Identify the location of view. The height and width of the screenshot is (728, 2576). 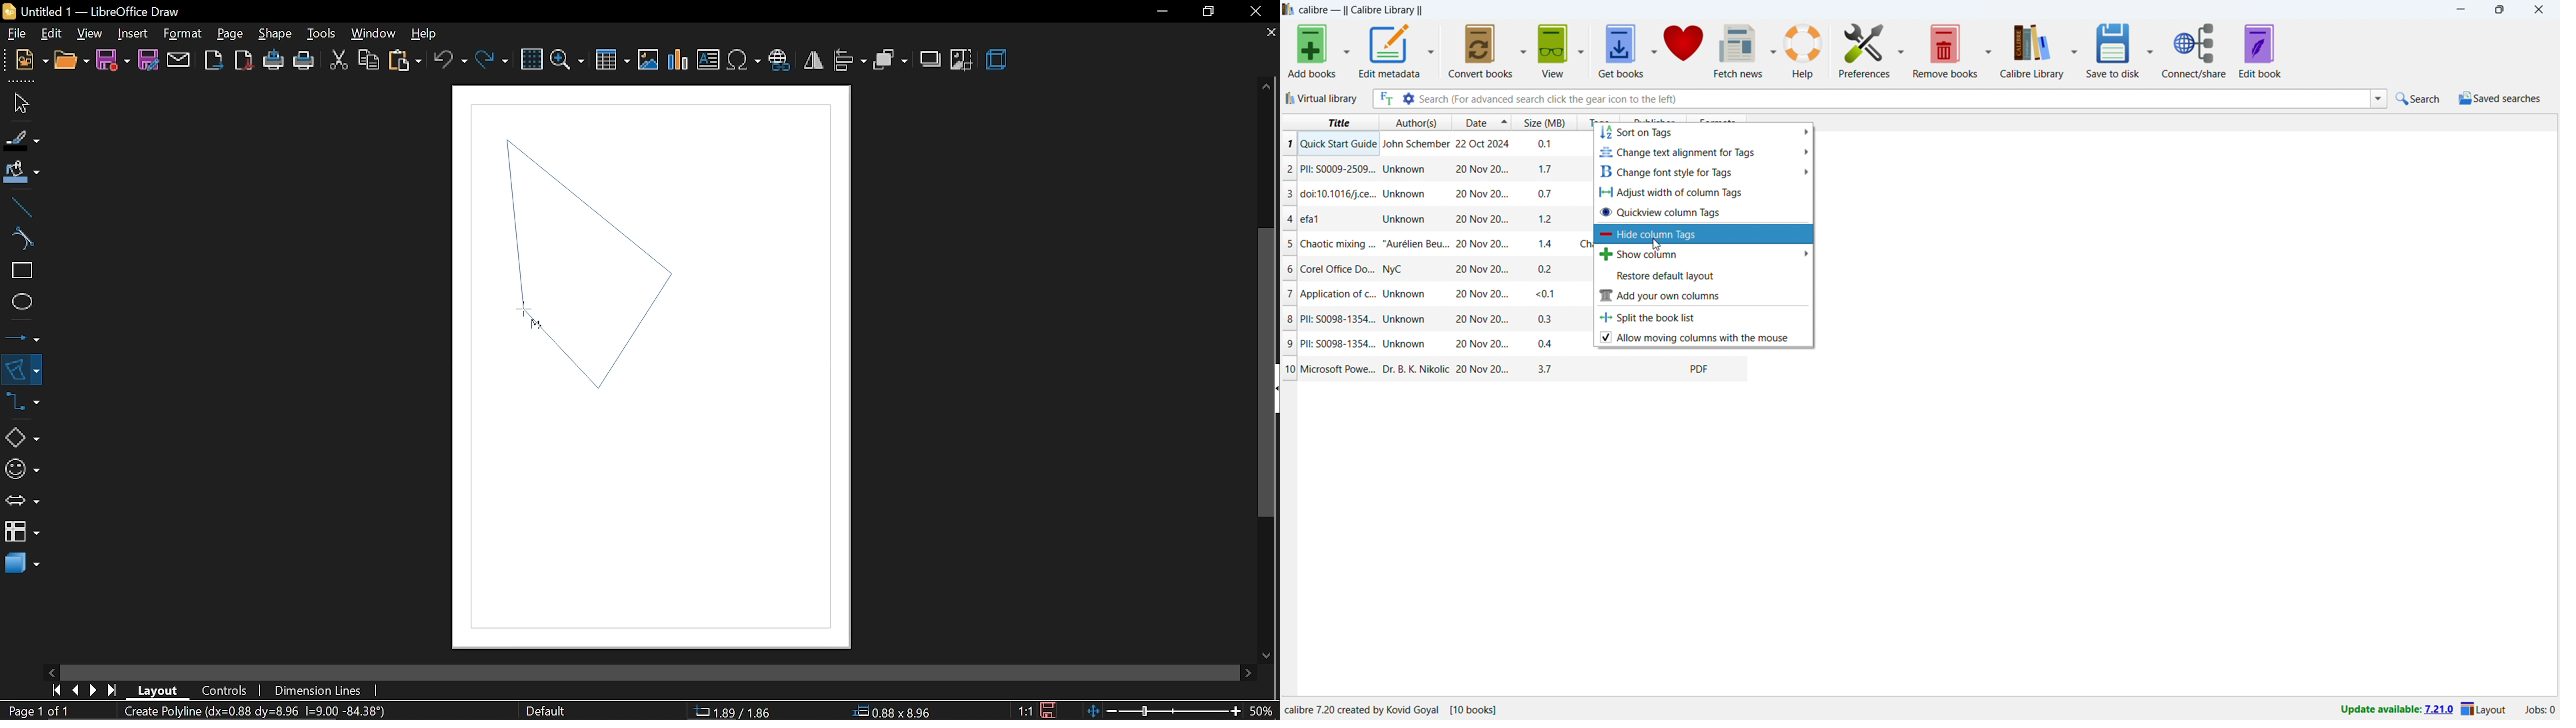
(90, 32).